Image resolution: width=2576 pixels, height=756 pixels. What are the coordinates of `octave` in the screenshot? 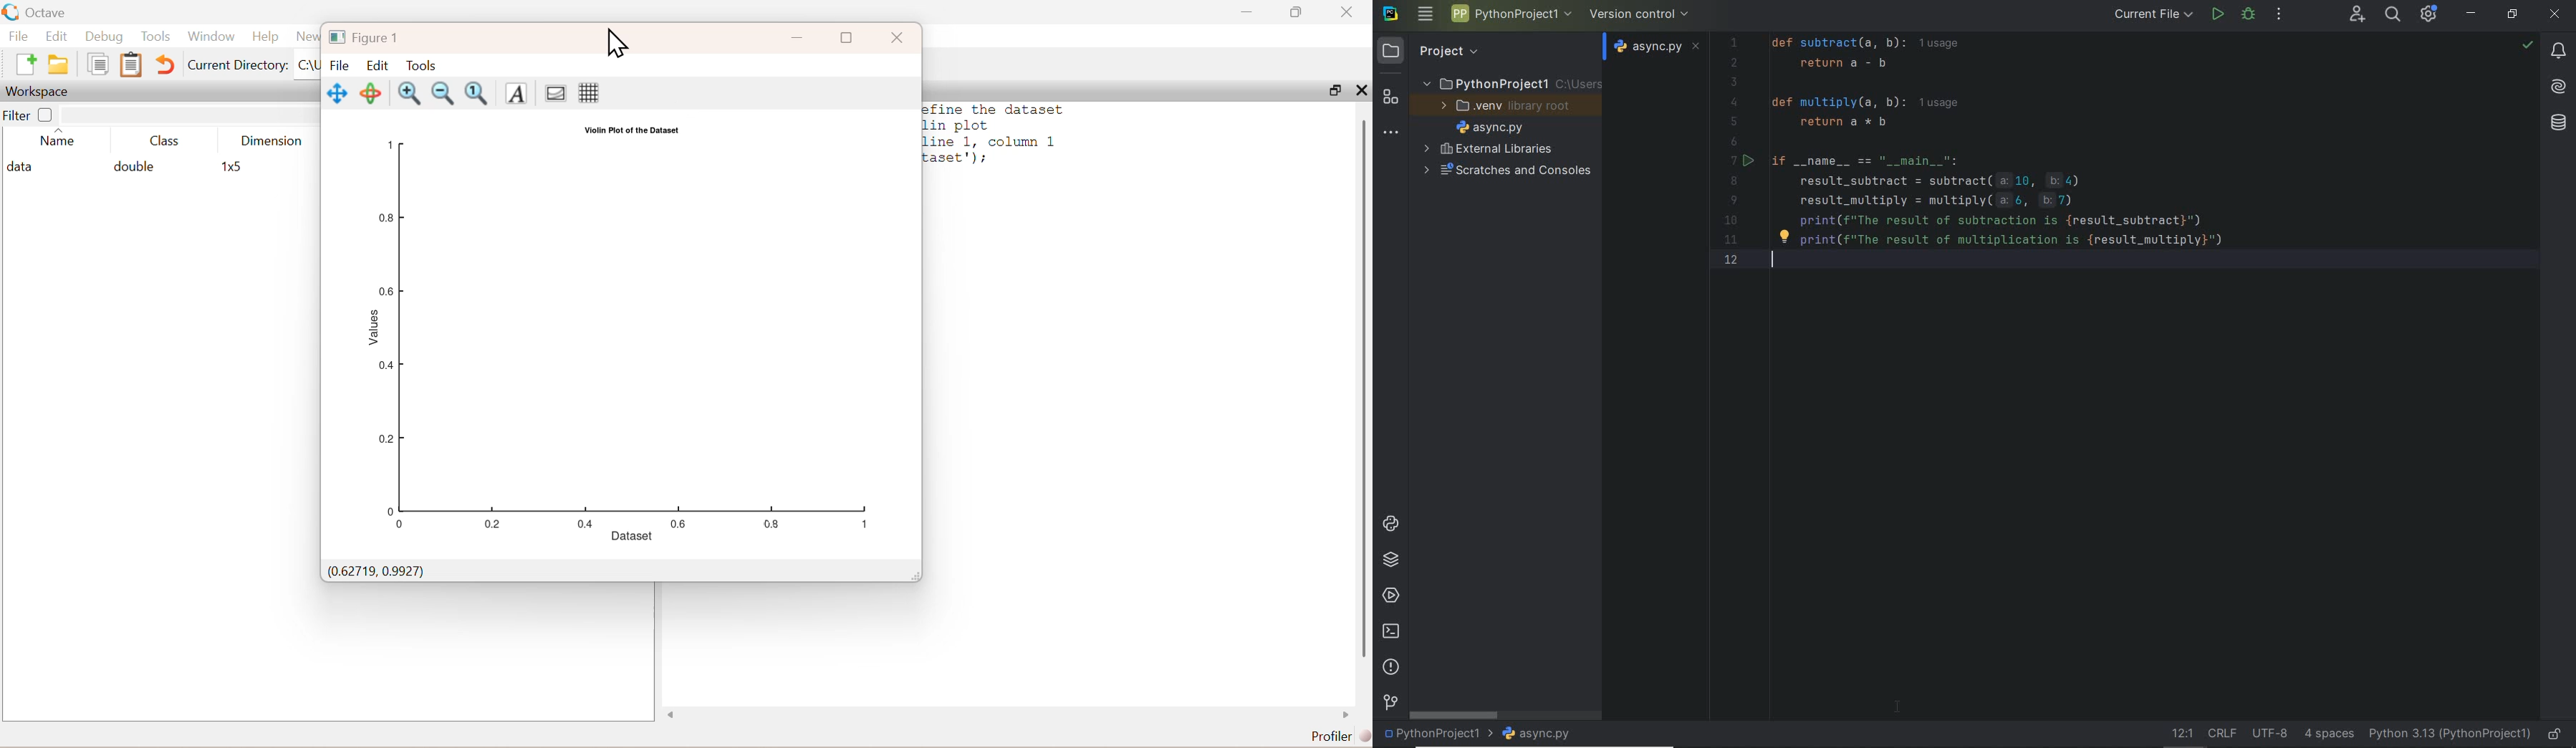 It's located at (49, 14).